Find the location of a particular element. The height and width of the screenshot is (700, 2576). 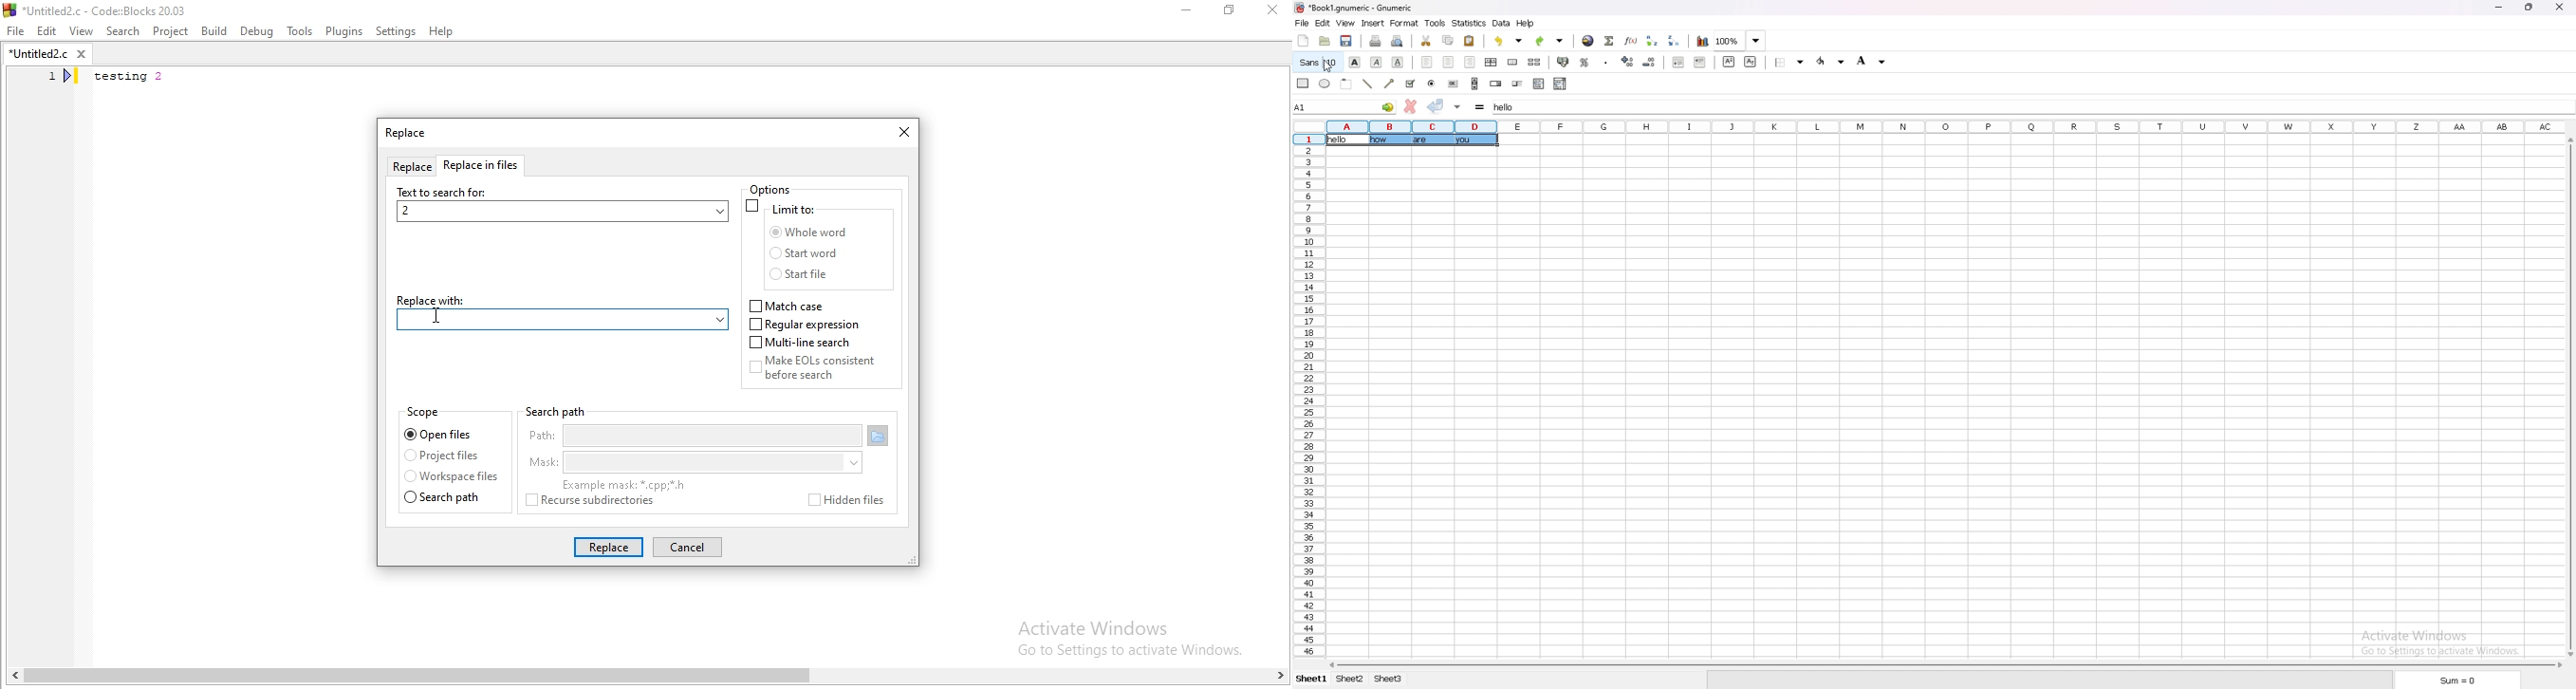

functions is located at coordinates (1631, 40).